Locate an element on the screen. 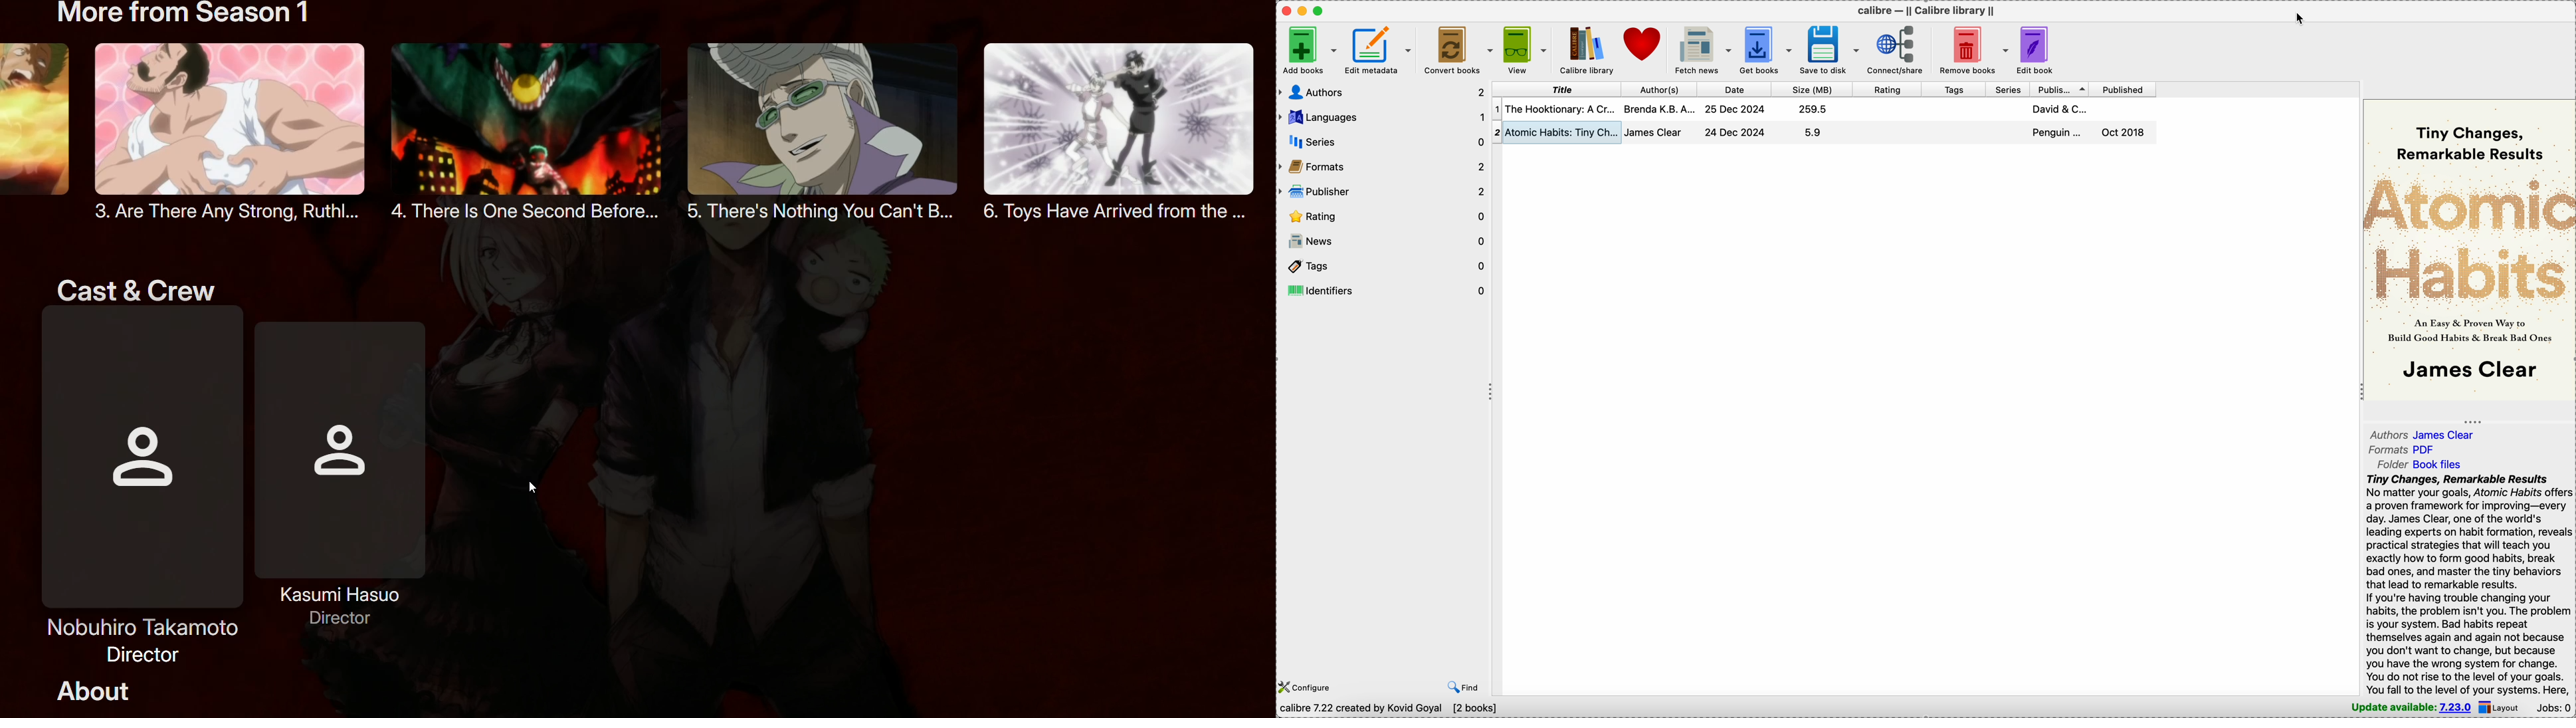 Image resolution: width=2576 pixels, height=728 pixels. edit book is located at coordinates (2040, 49).